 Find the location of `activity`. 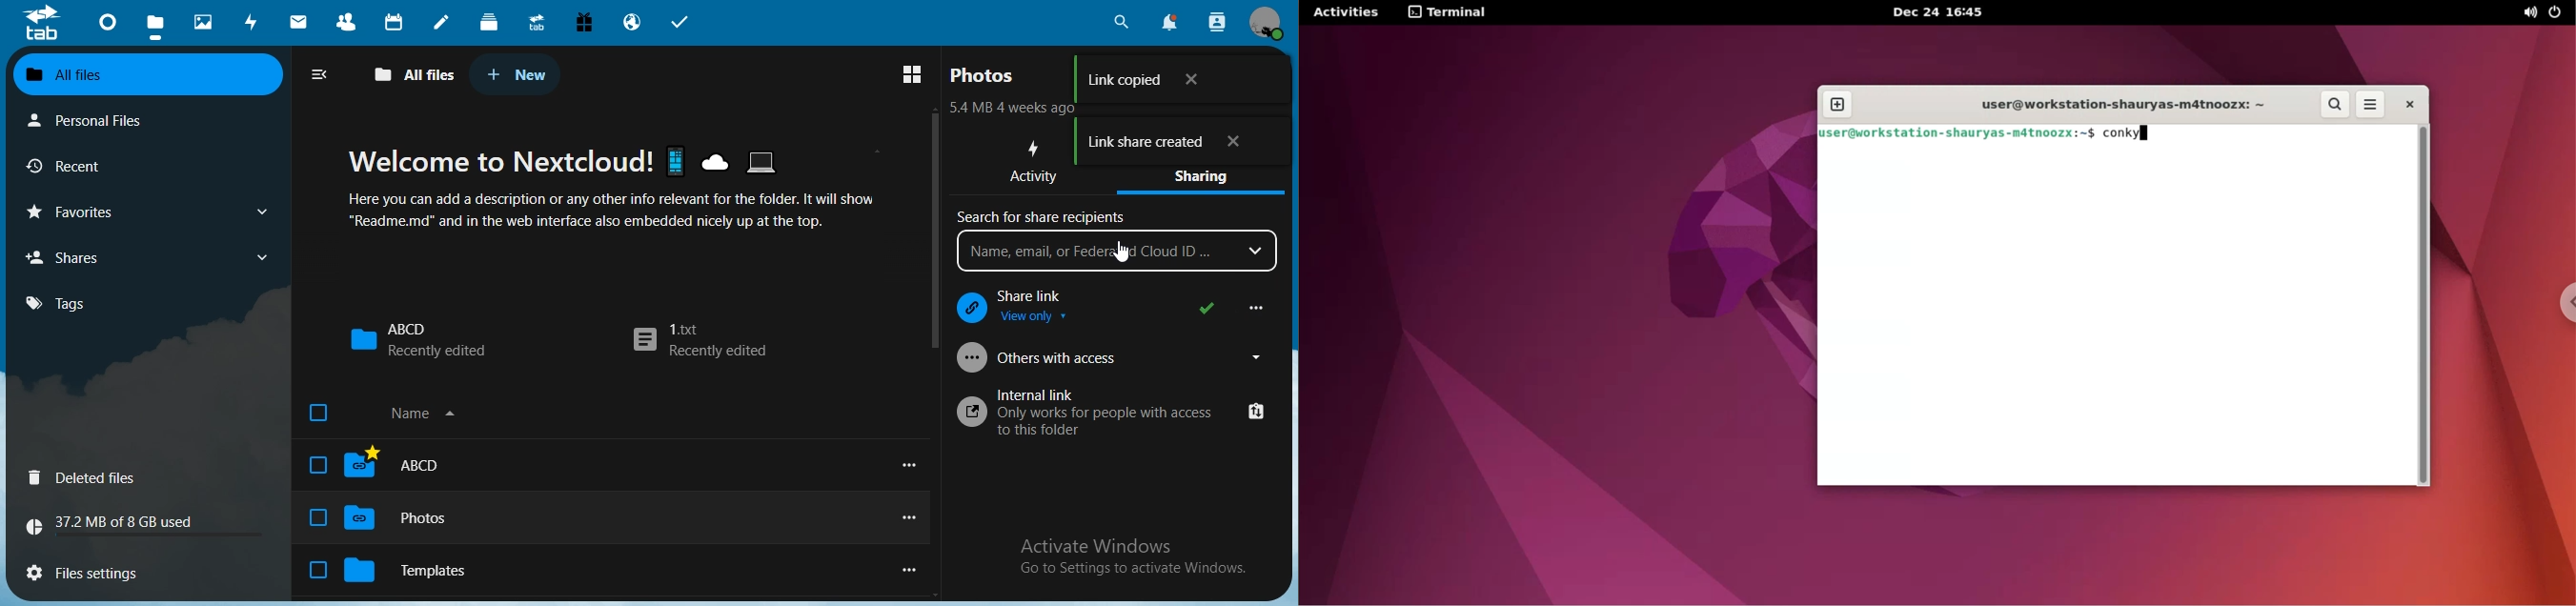

activity is located at coordinates (1037, 164).